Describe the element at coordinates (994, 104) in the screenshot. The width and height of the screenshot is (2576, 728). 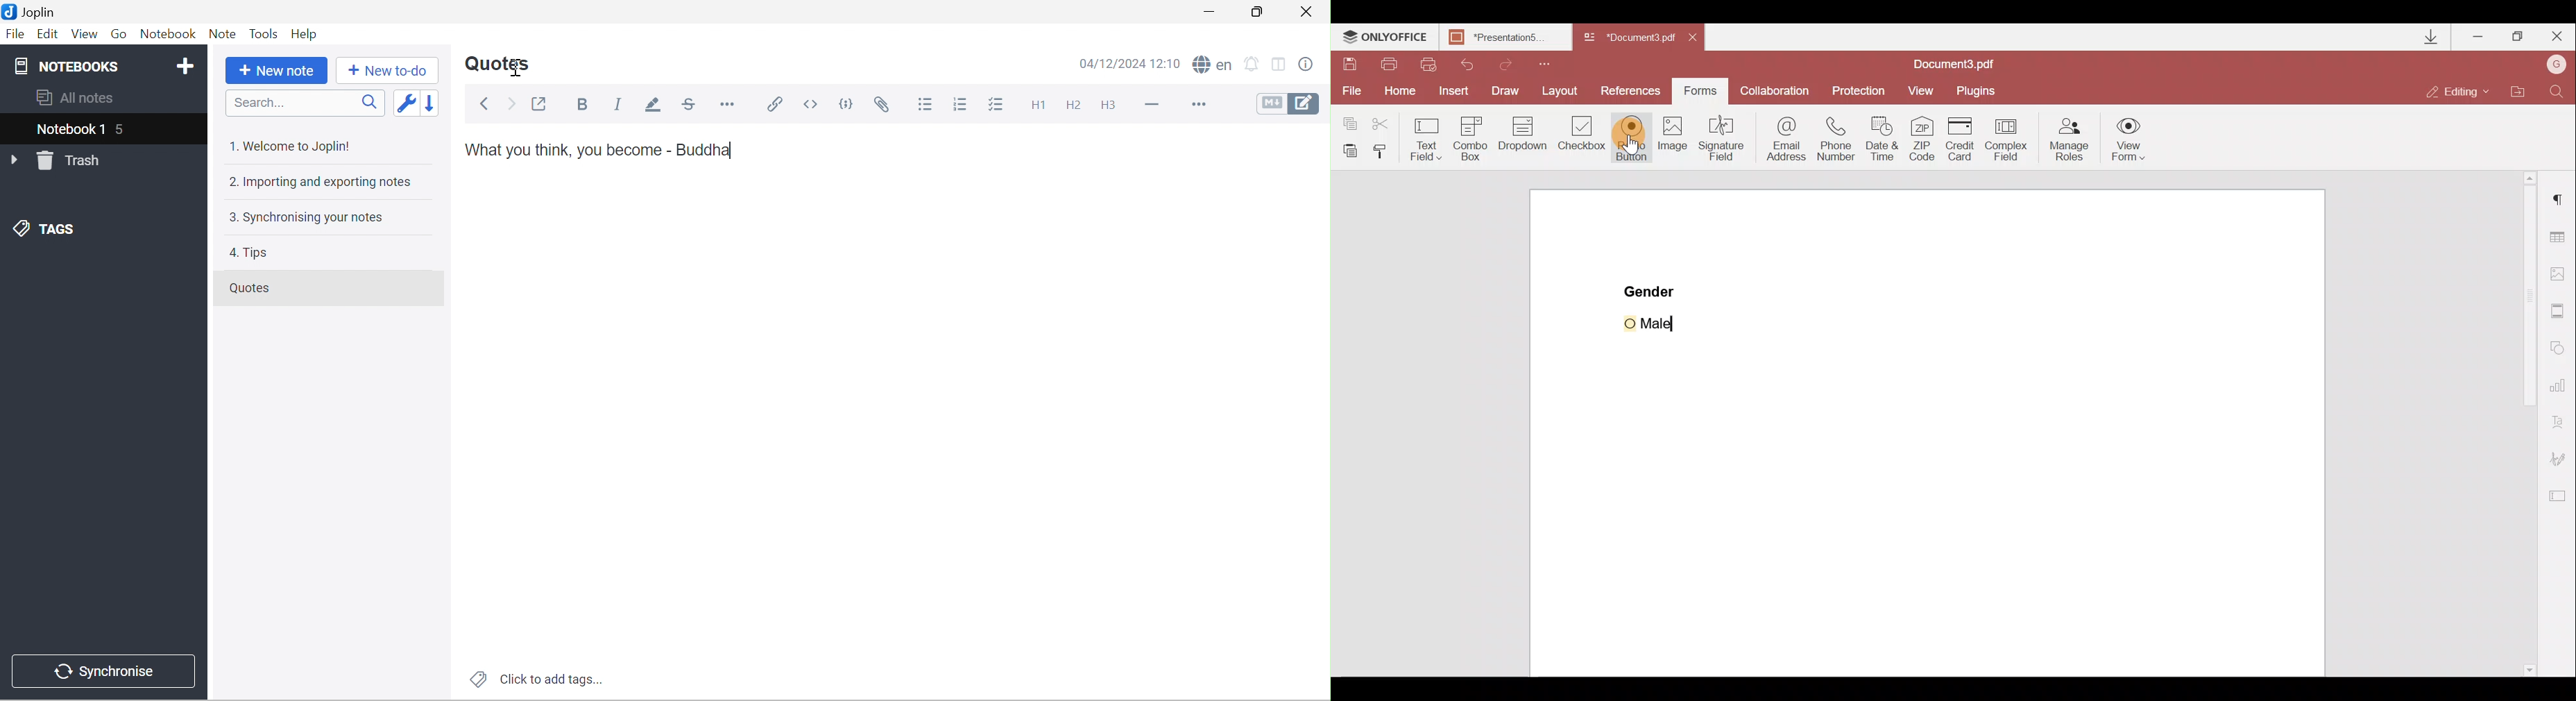
I see `Checkbox list` at that location.